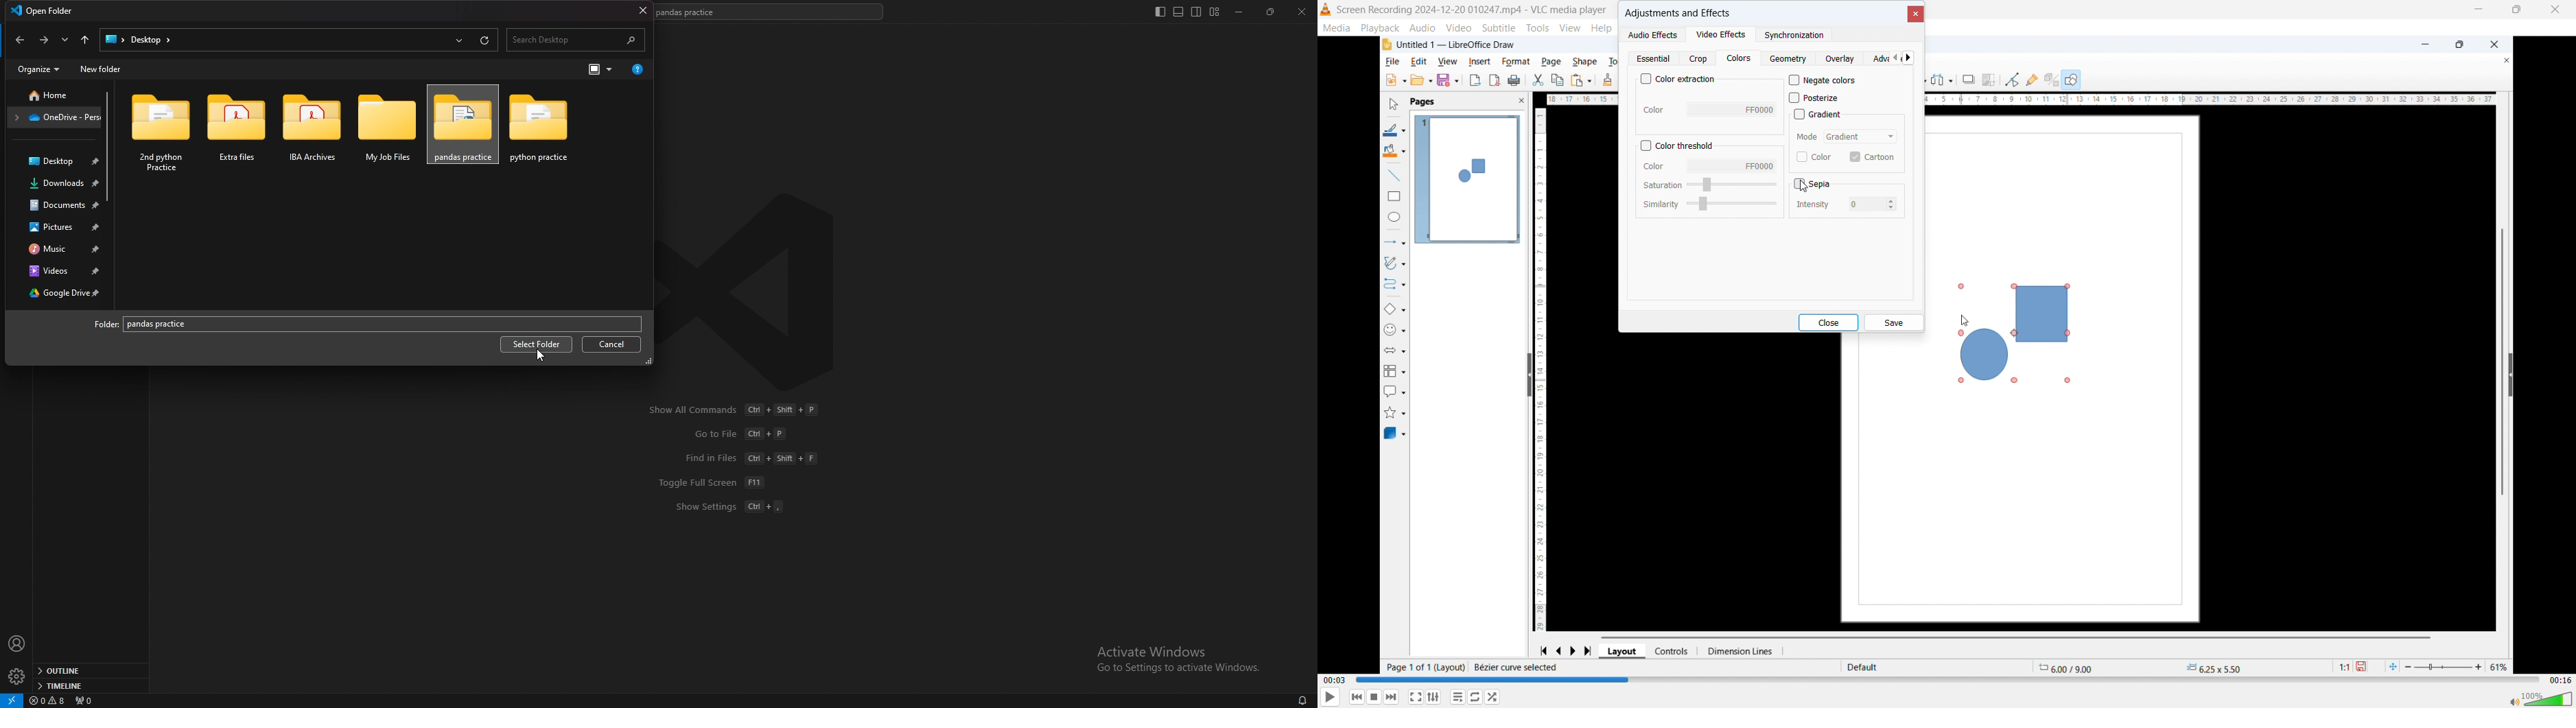  Describe the element at coordinates (48, 700) in the screenshot. I see `warnings` at that location.